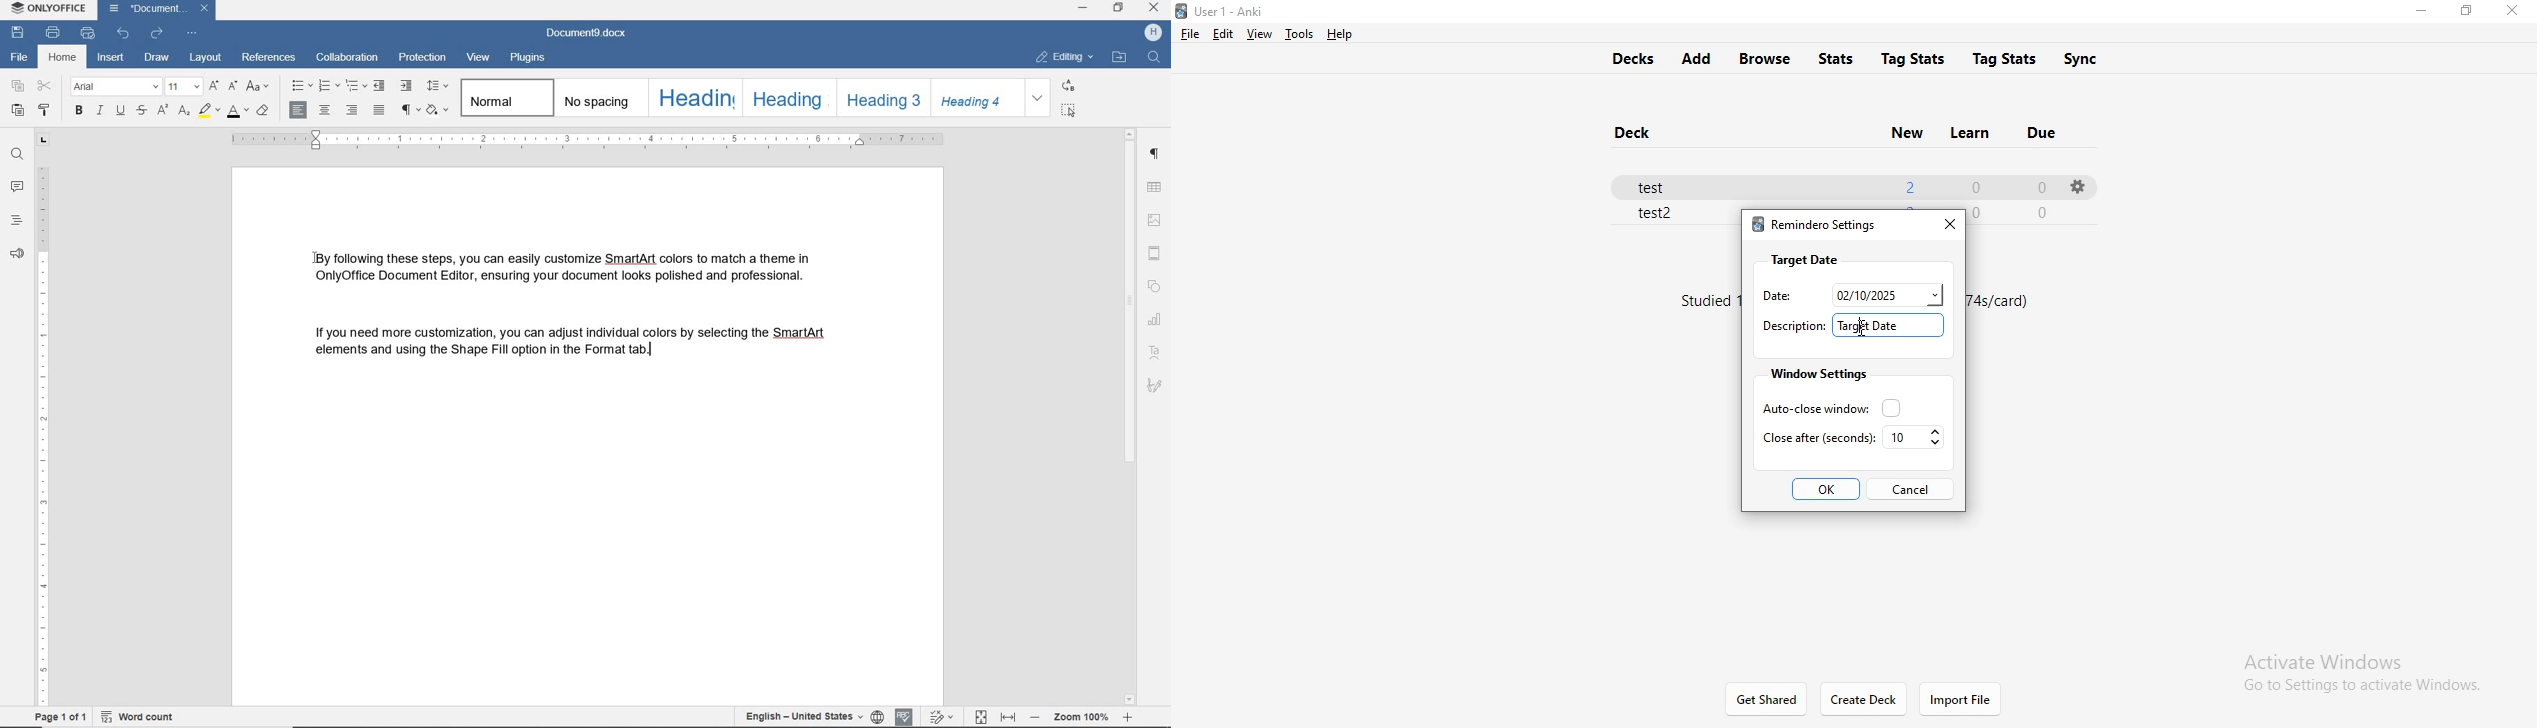 This screenshot has width=2548, height=728. I want to click on edit, so click(1221, 33).